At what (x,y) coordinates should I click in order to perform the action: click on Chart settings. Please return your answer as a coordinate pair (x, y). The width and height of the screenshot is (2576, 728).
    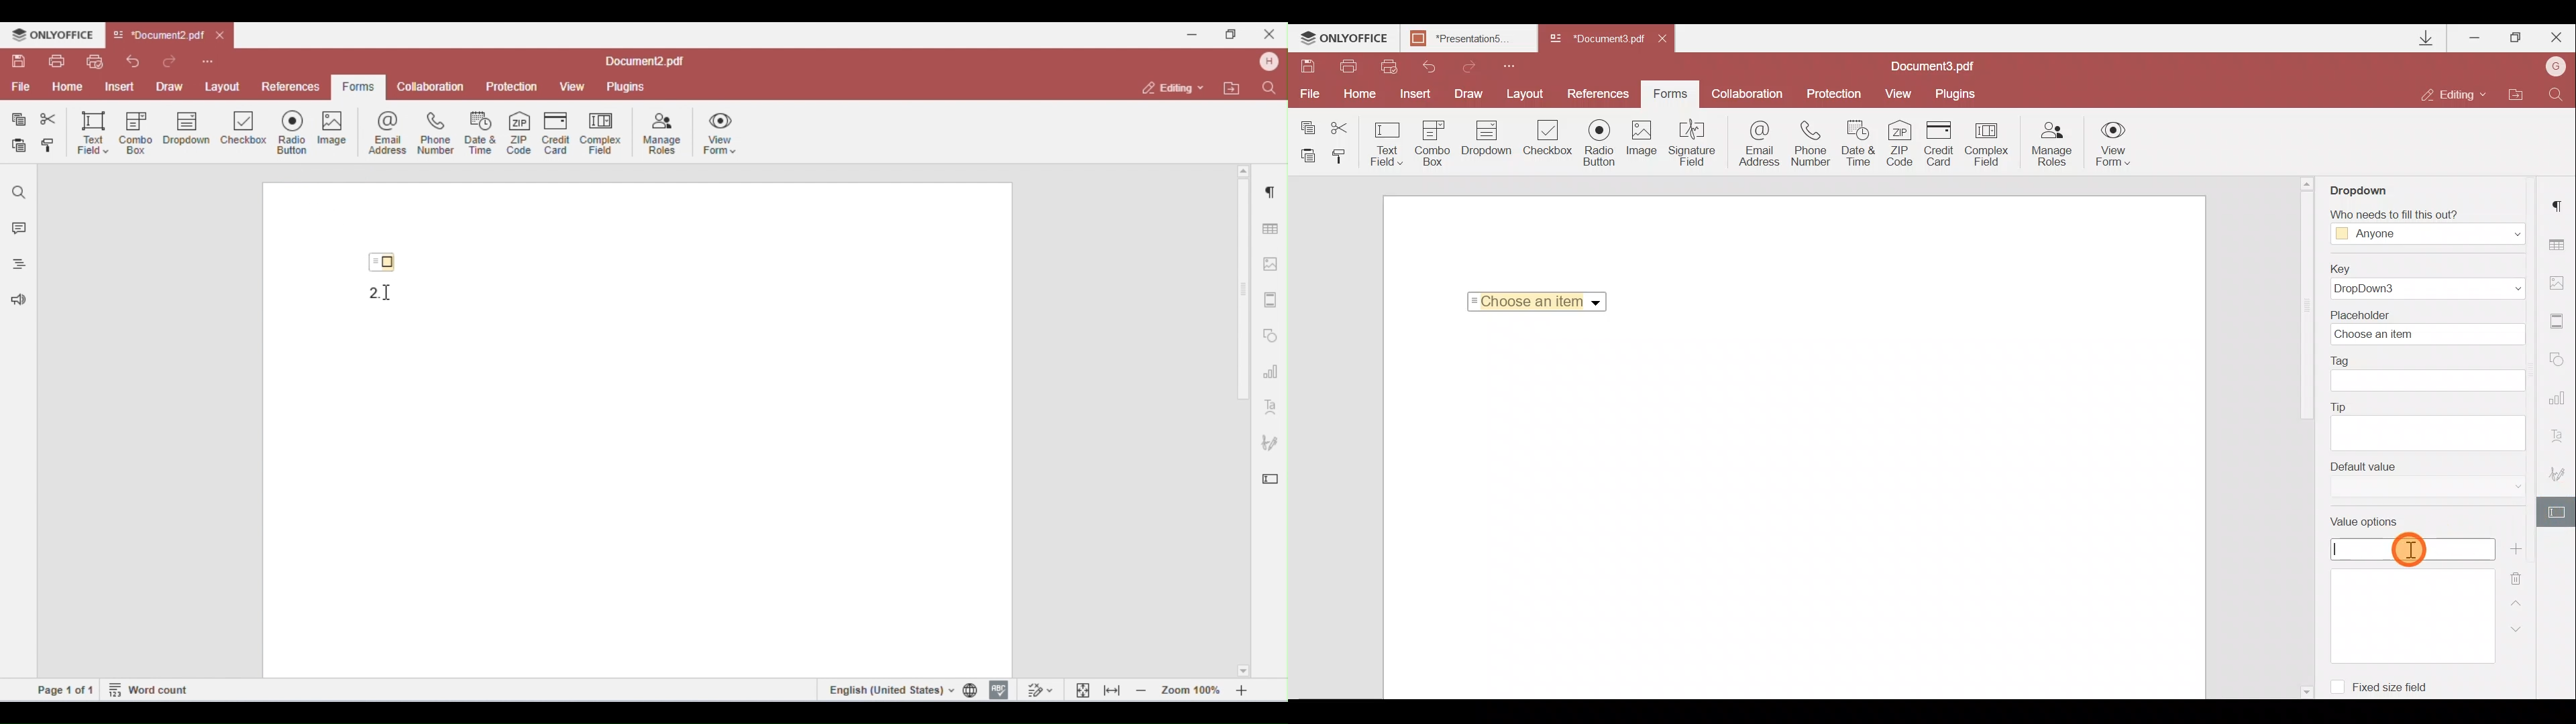
    Looking at the image, I should click on (2560, 398).